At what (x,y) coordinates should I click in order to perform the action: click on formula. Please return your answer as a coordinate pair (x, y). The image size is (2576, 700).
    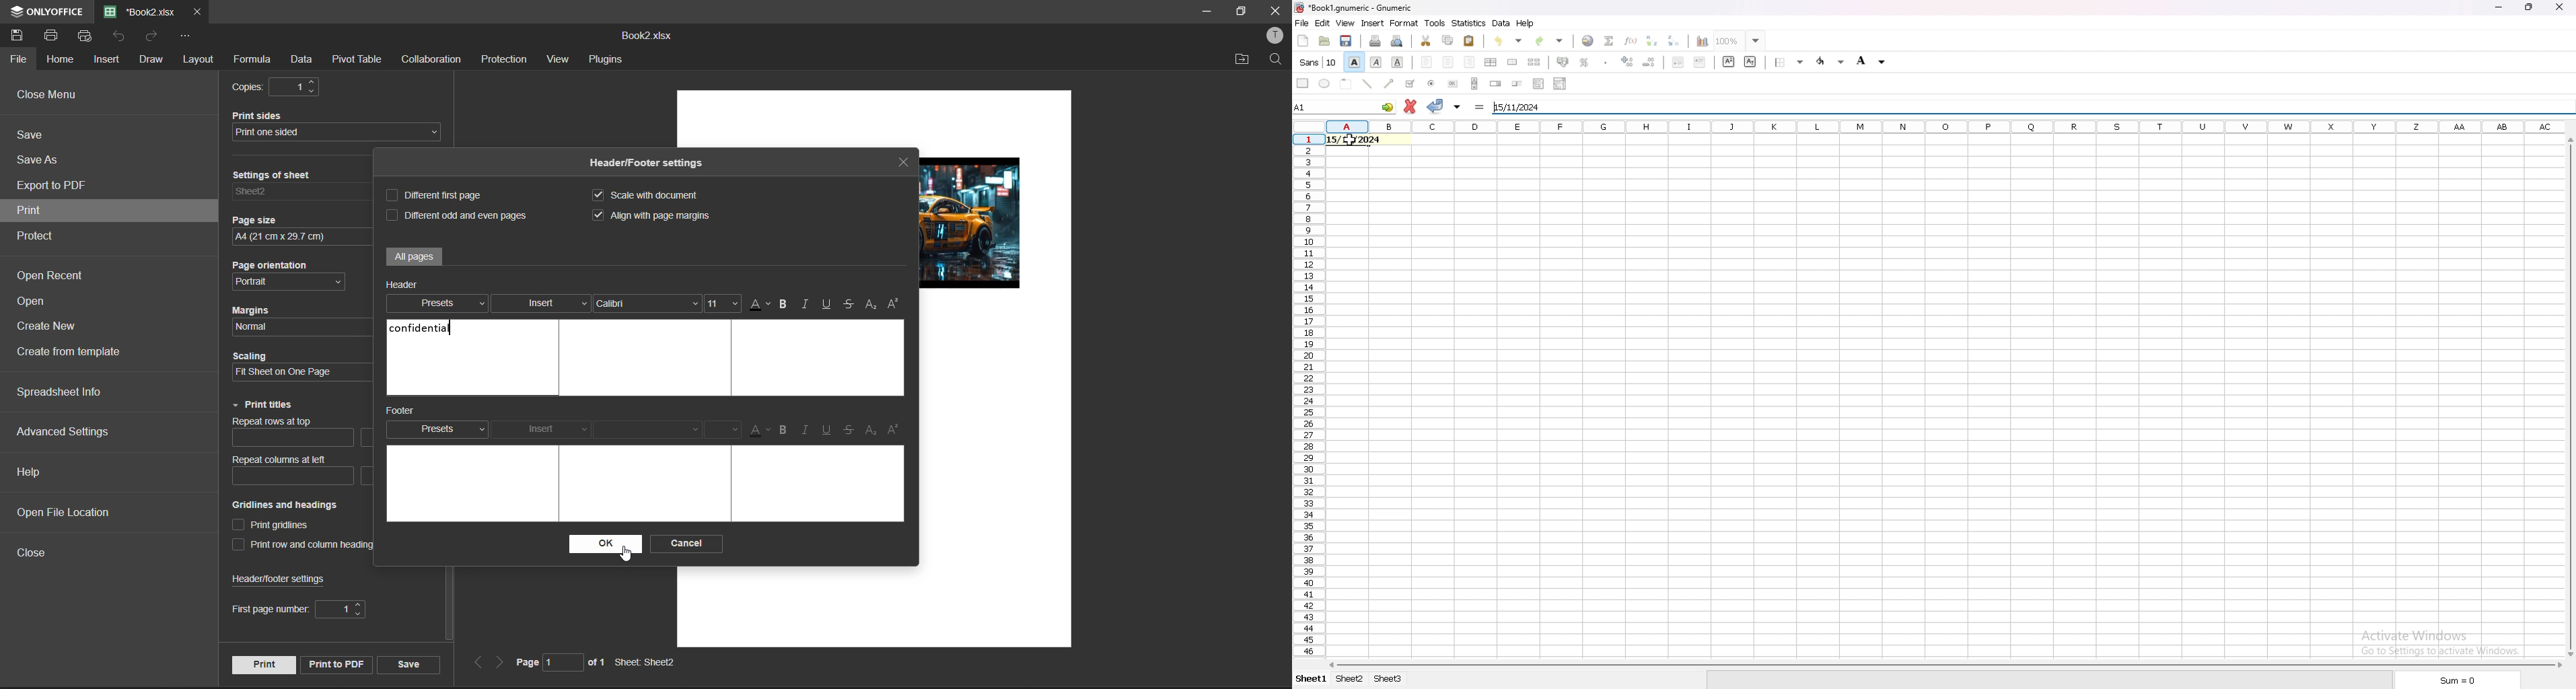
    Looking at the image, I should click on (1479, 106).